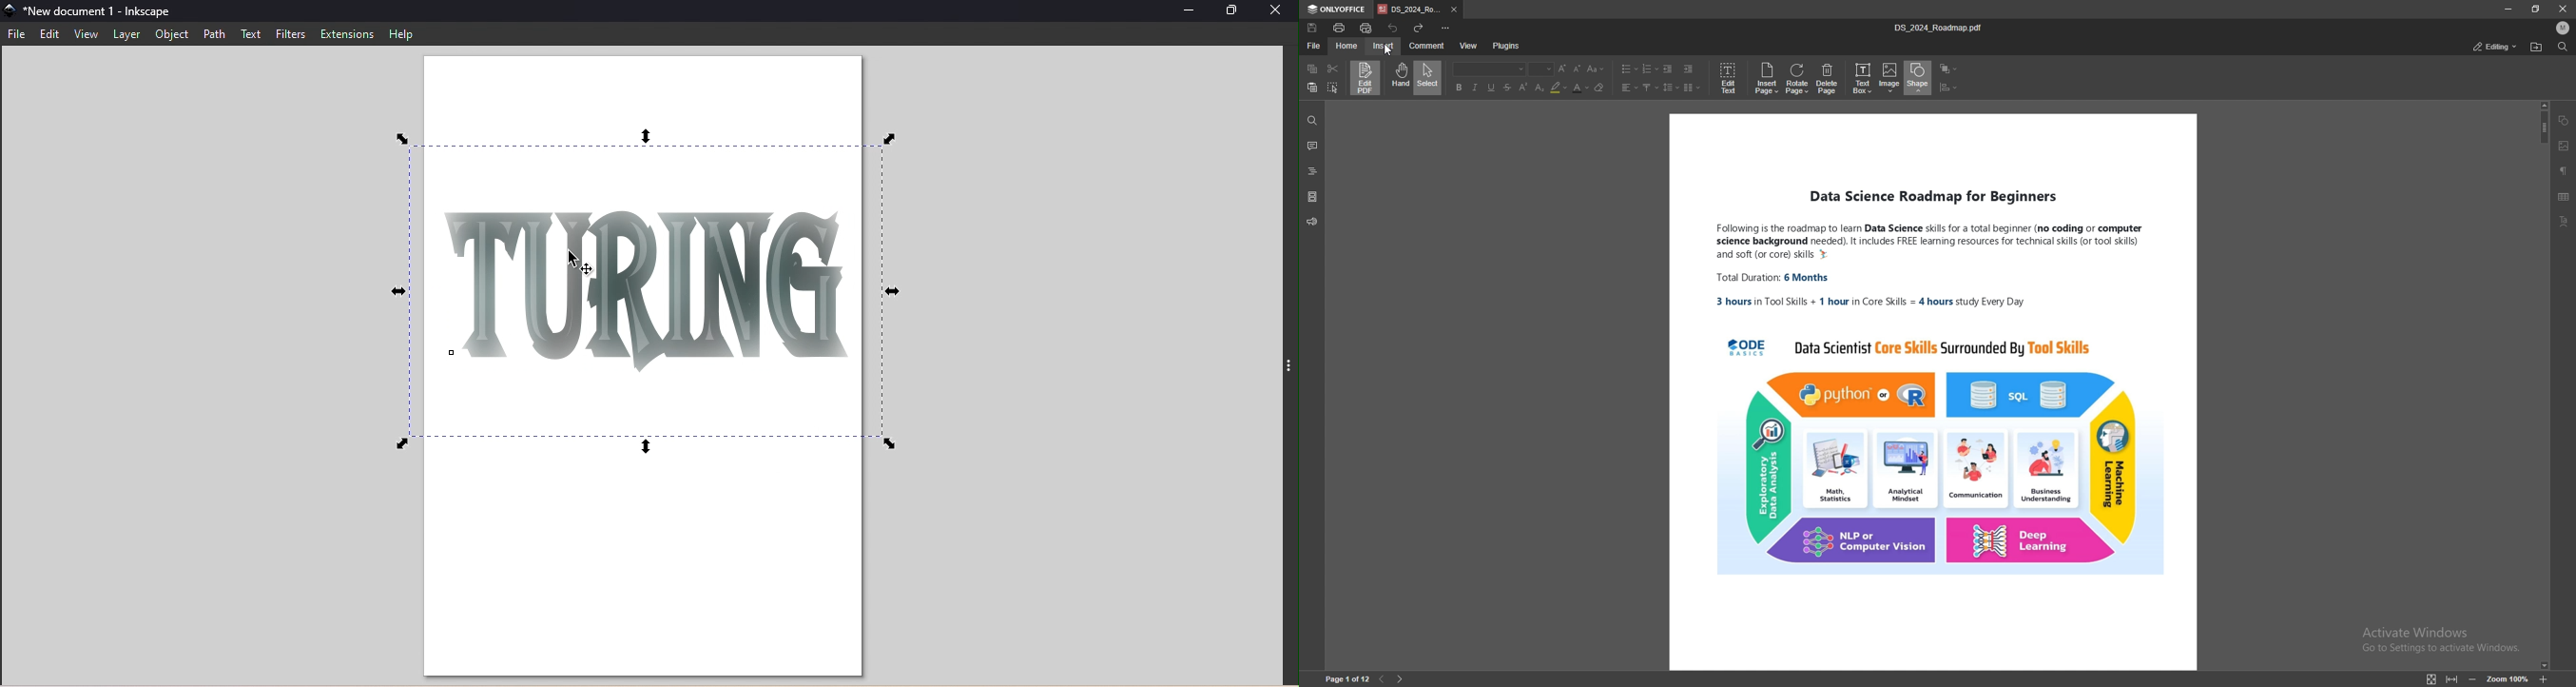  I want to click on text upwards, so click(1649, 87).